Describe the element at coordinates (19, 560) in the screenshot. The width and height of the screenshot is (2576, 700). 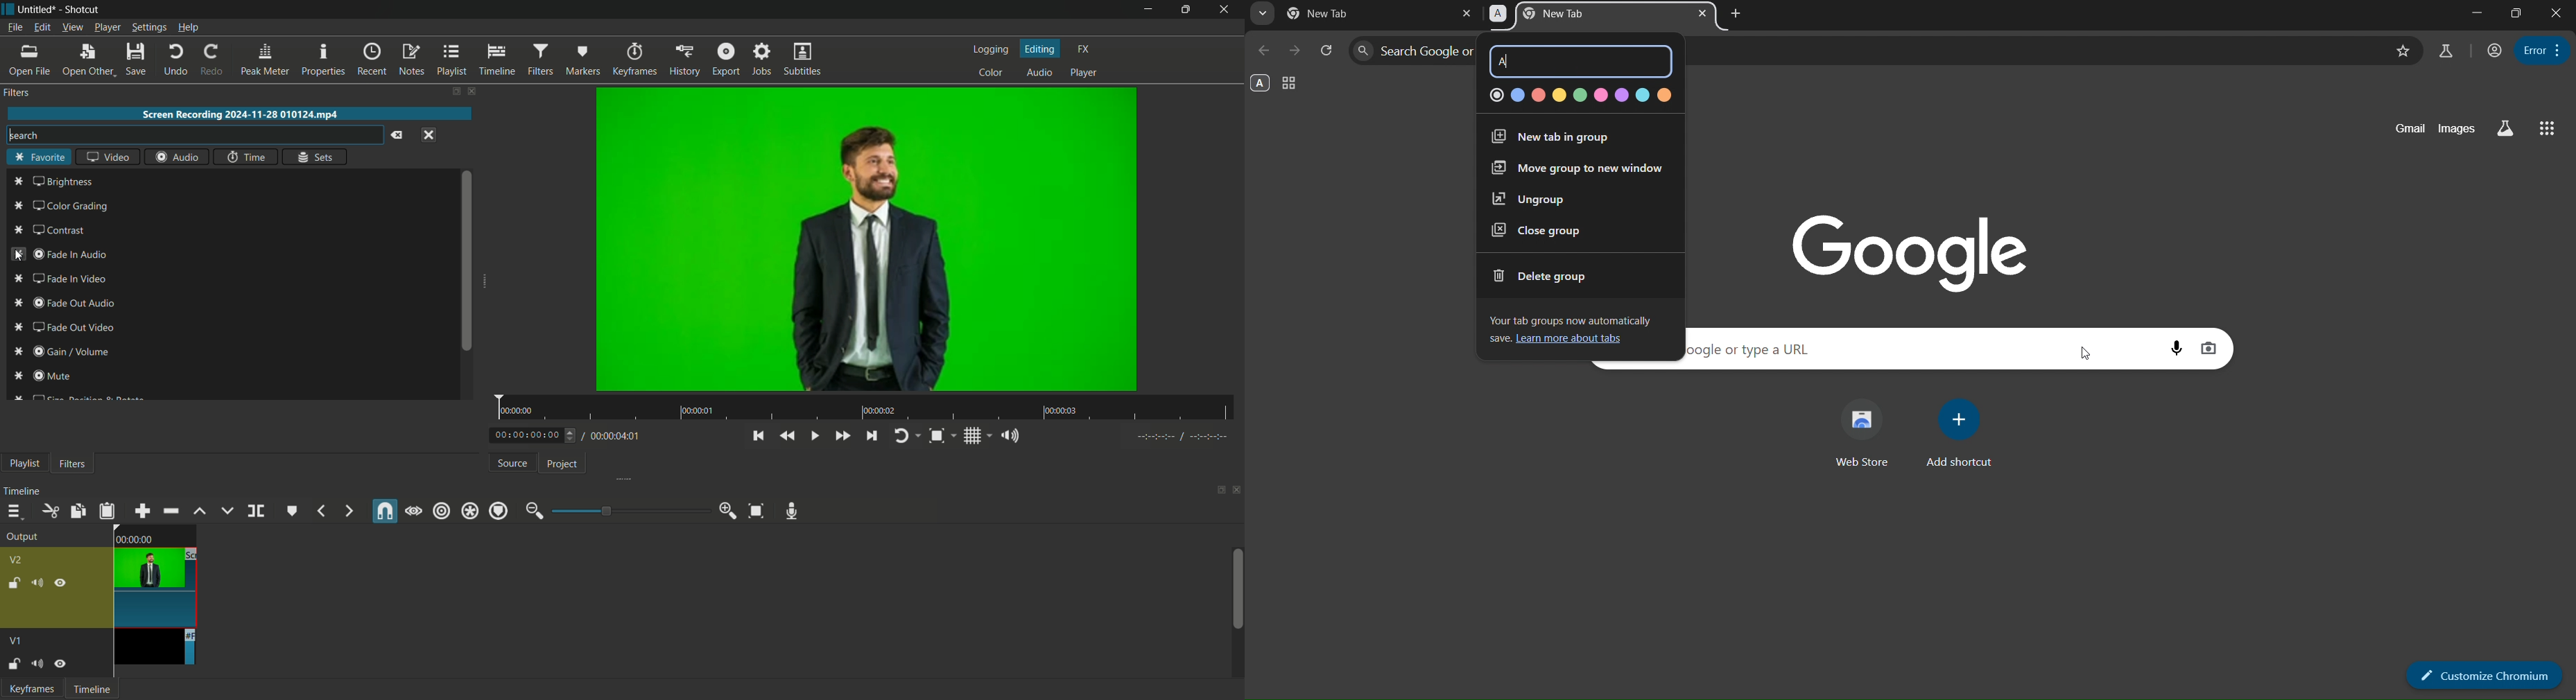
I see `v2` at that location.